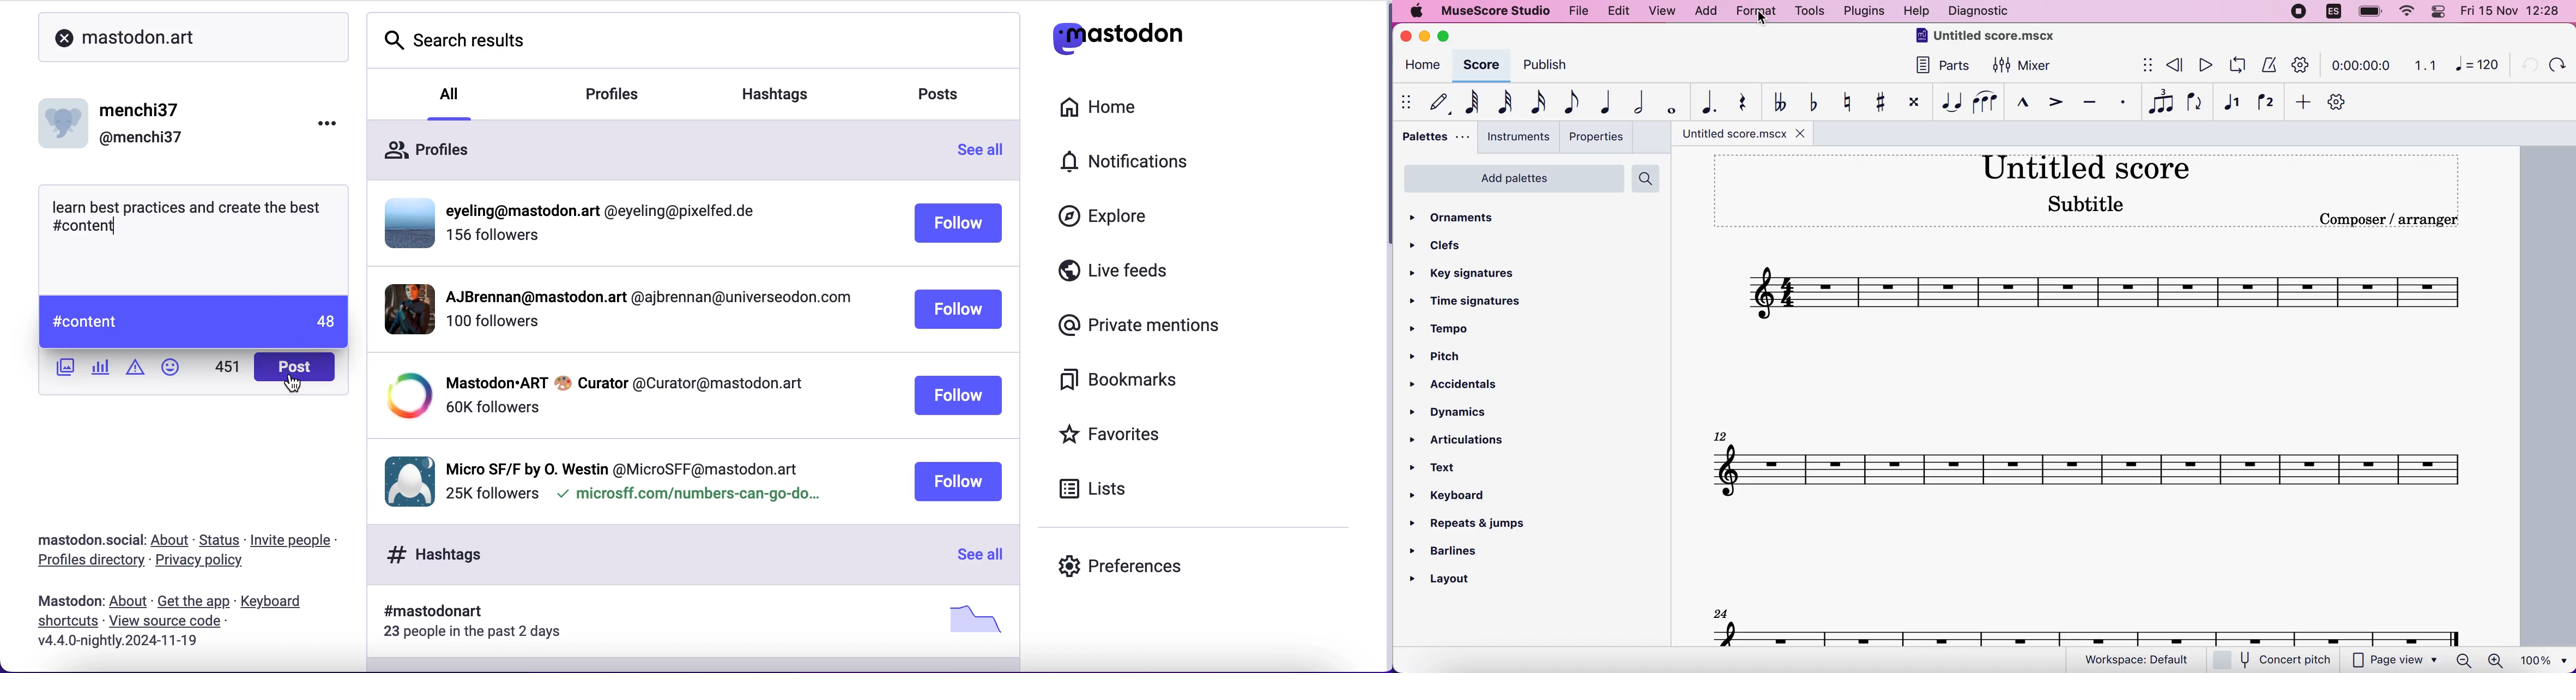  Describe the element at coordinates (1127, 384) in the screenshot. I see `bookmarks` at that location.